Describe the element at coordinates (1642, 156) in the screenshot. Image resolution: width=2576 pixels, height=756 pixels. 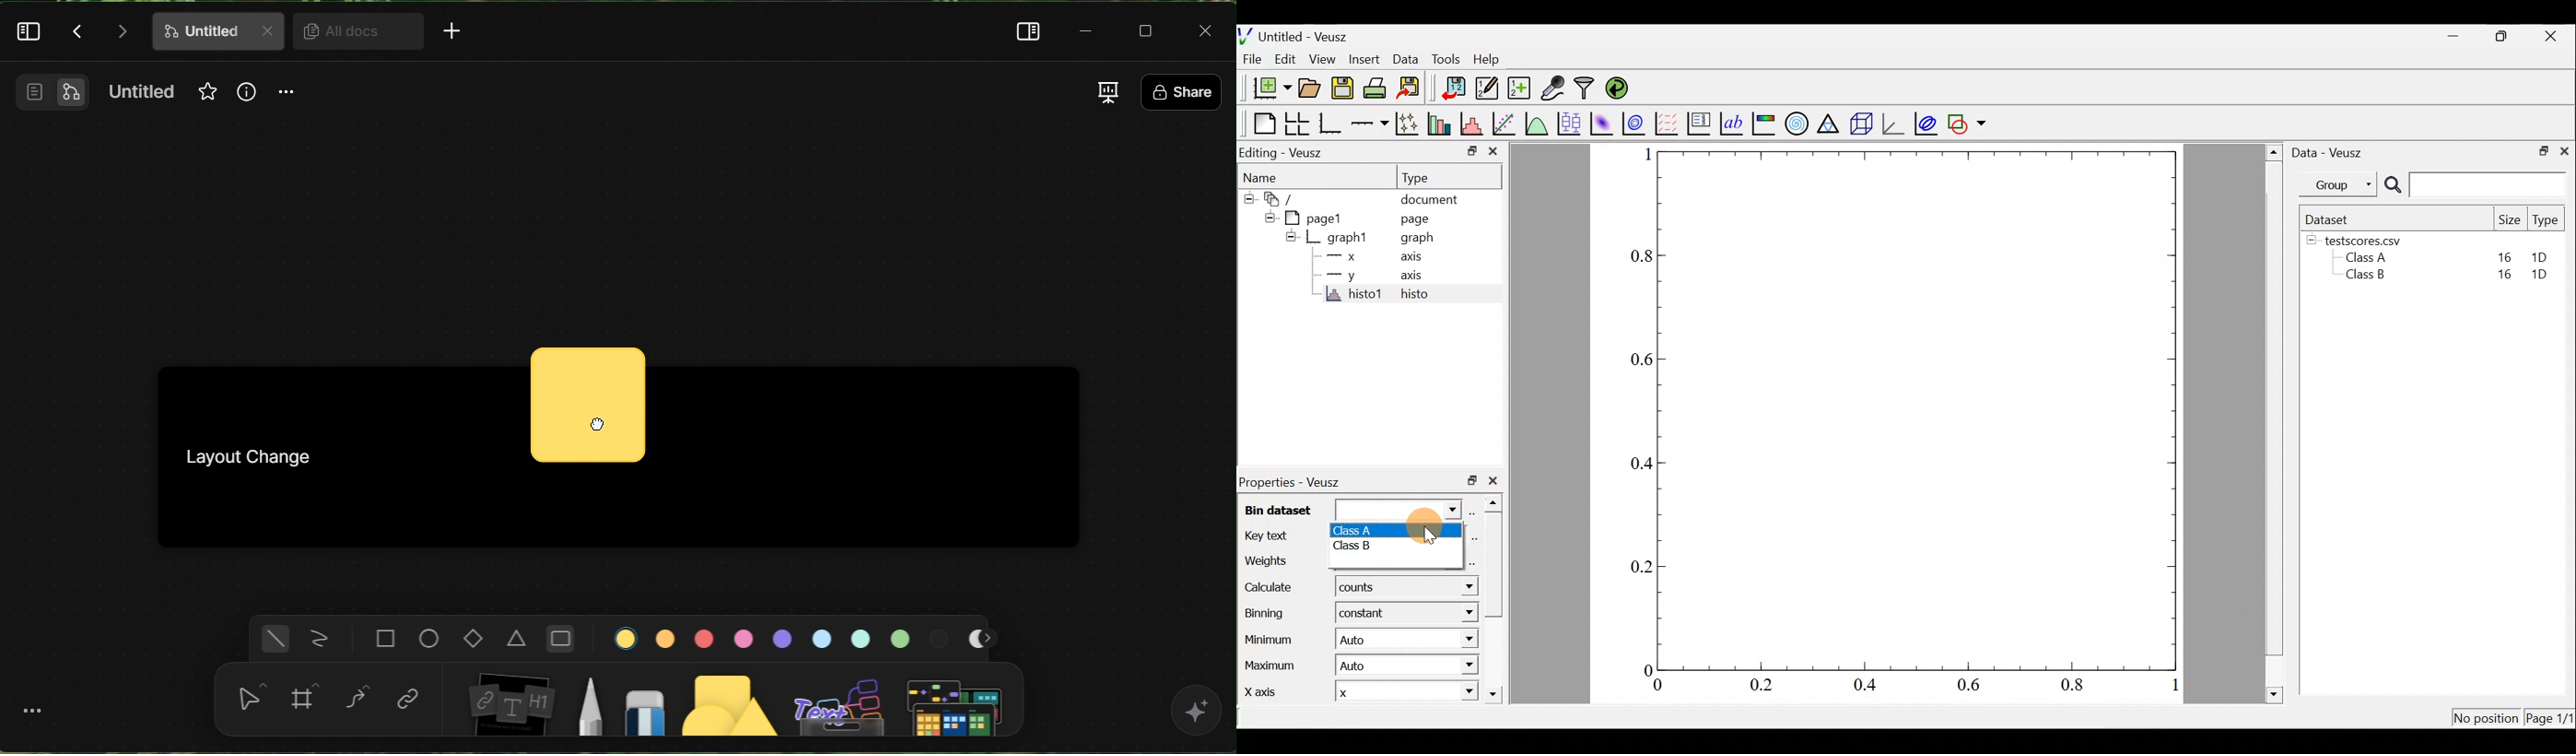
I see `1` at that location.